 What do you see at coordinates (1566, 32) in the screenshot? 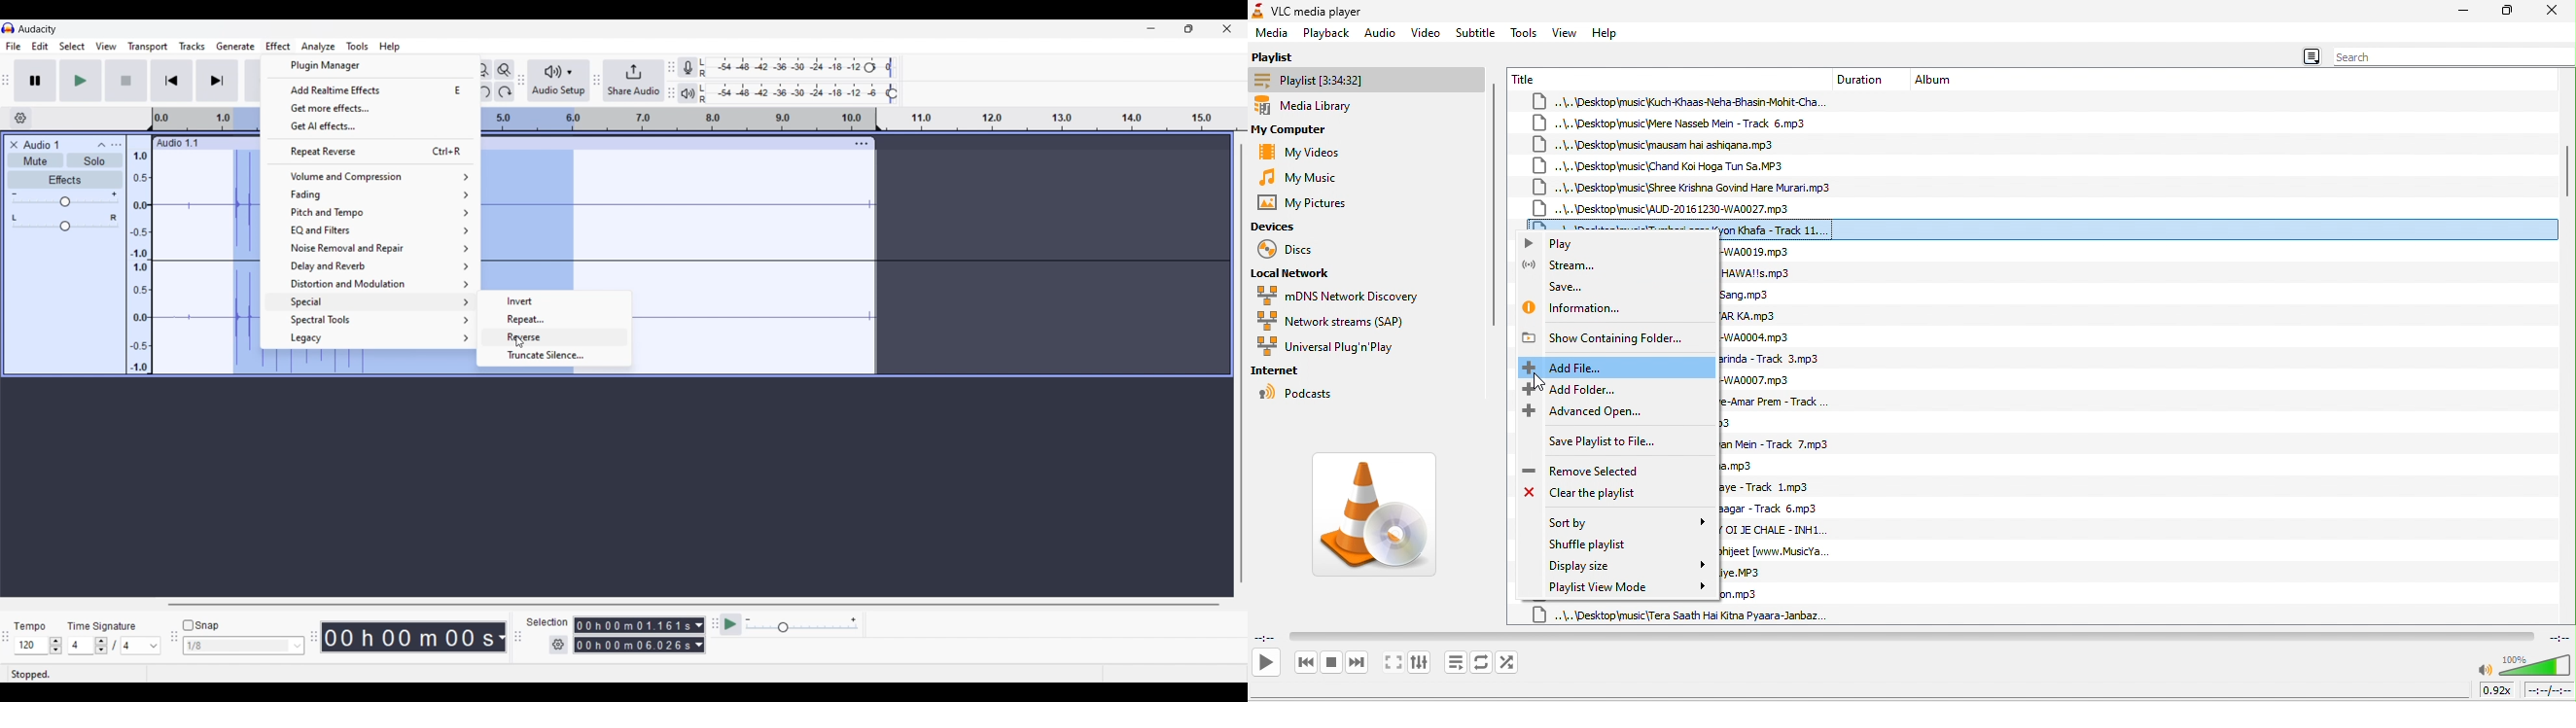
I see `view` at bounding box center [1566, 32].